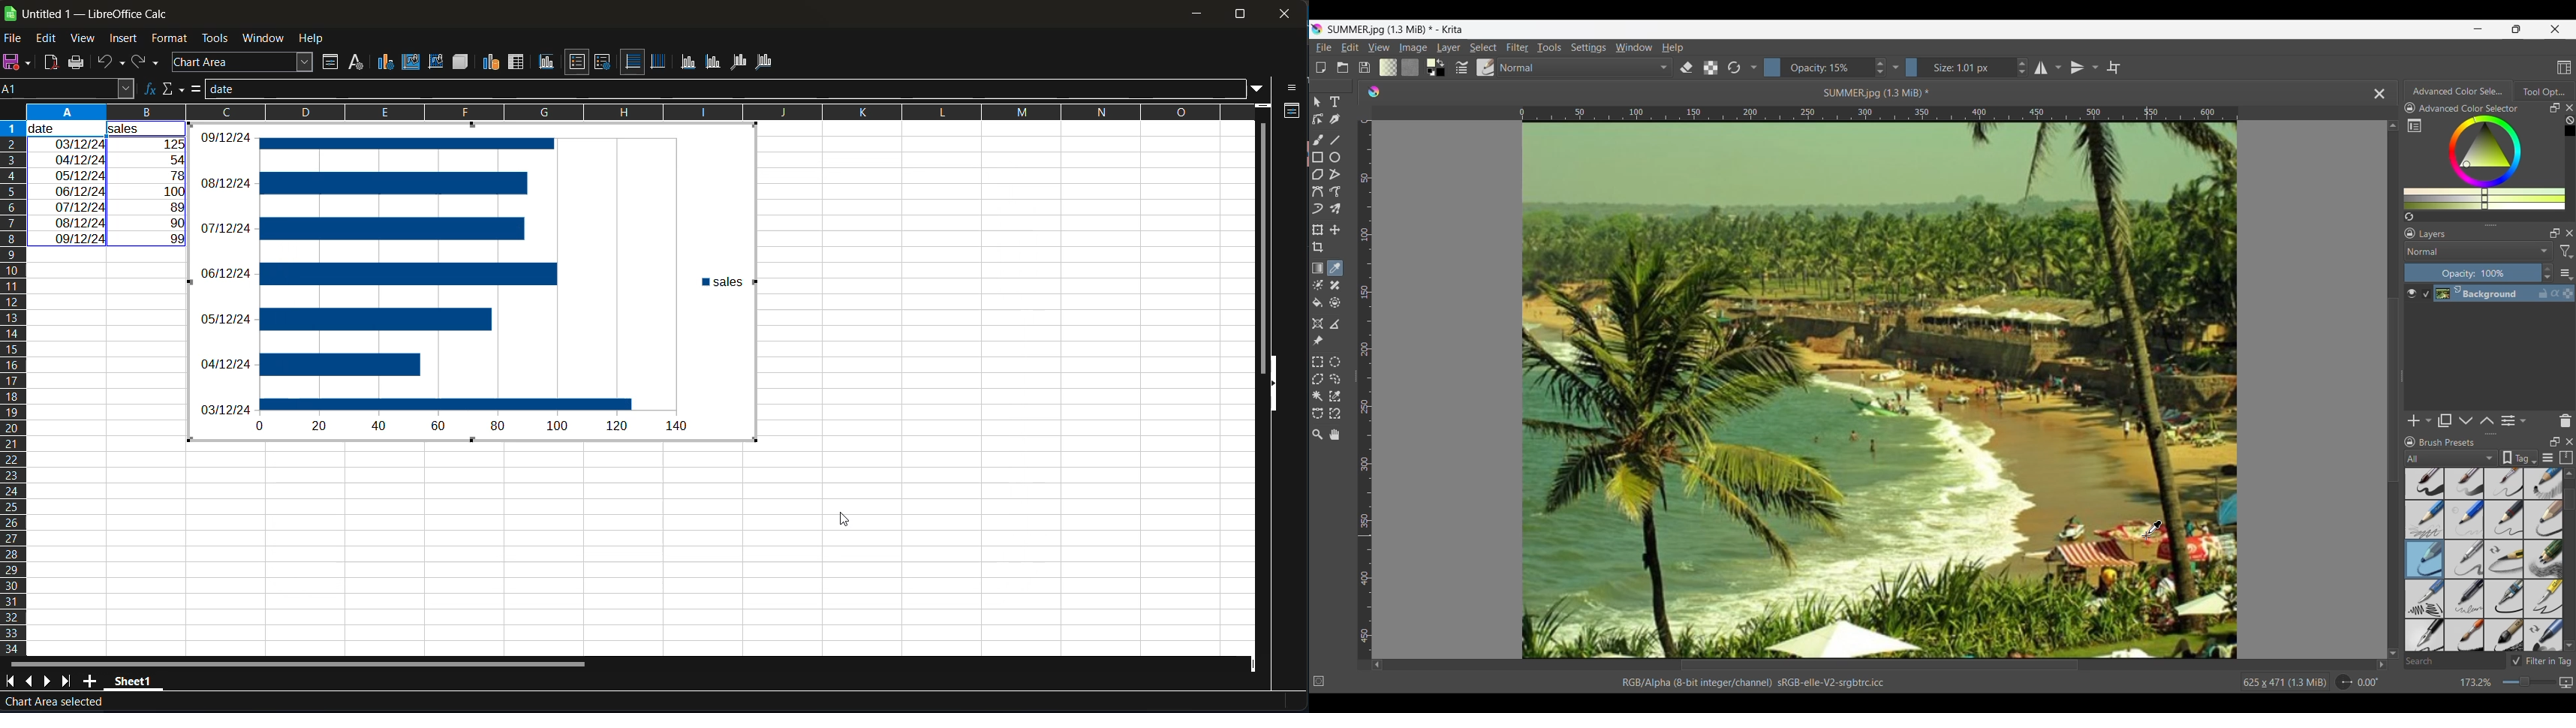 This screenshot has width=2576, height=728. What do you see at coordinates (1413, 47) in the screenshot?
I see `Image menu` at bounding box center [1413, 47].